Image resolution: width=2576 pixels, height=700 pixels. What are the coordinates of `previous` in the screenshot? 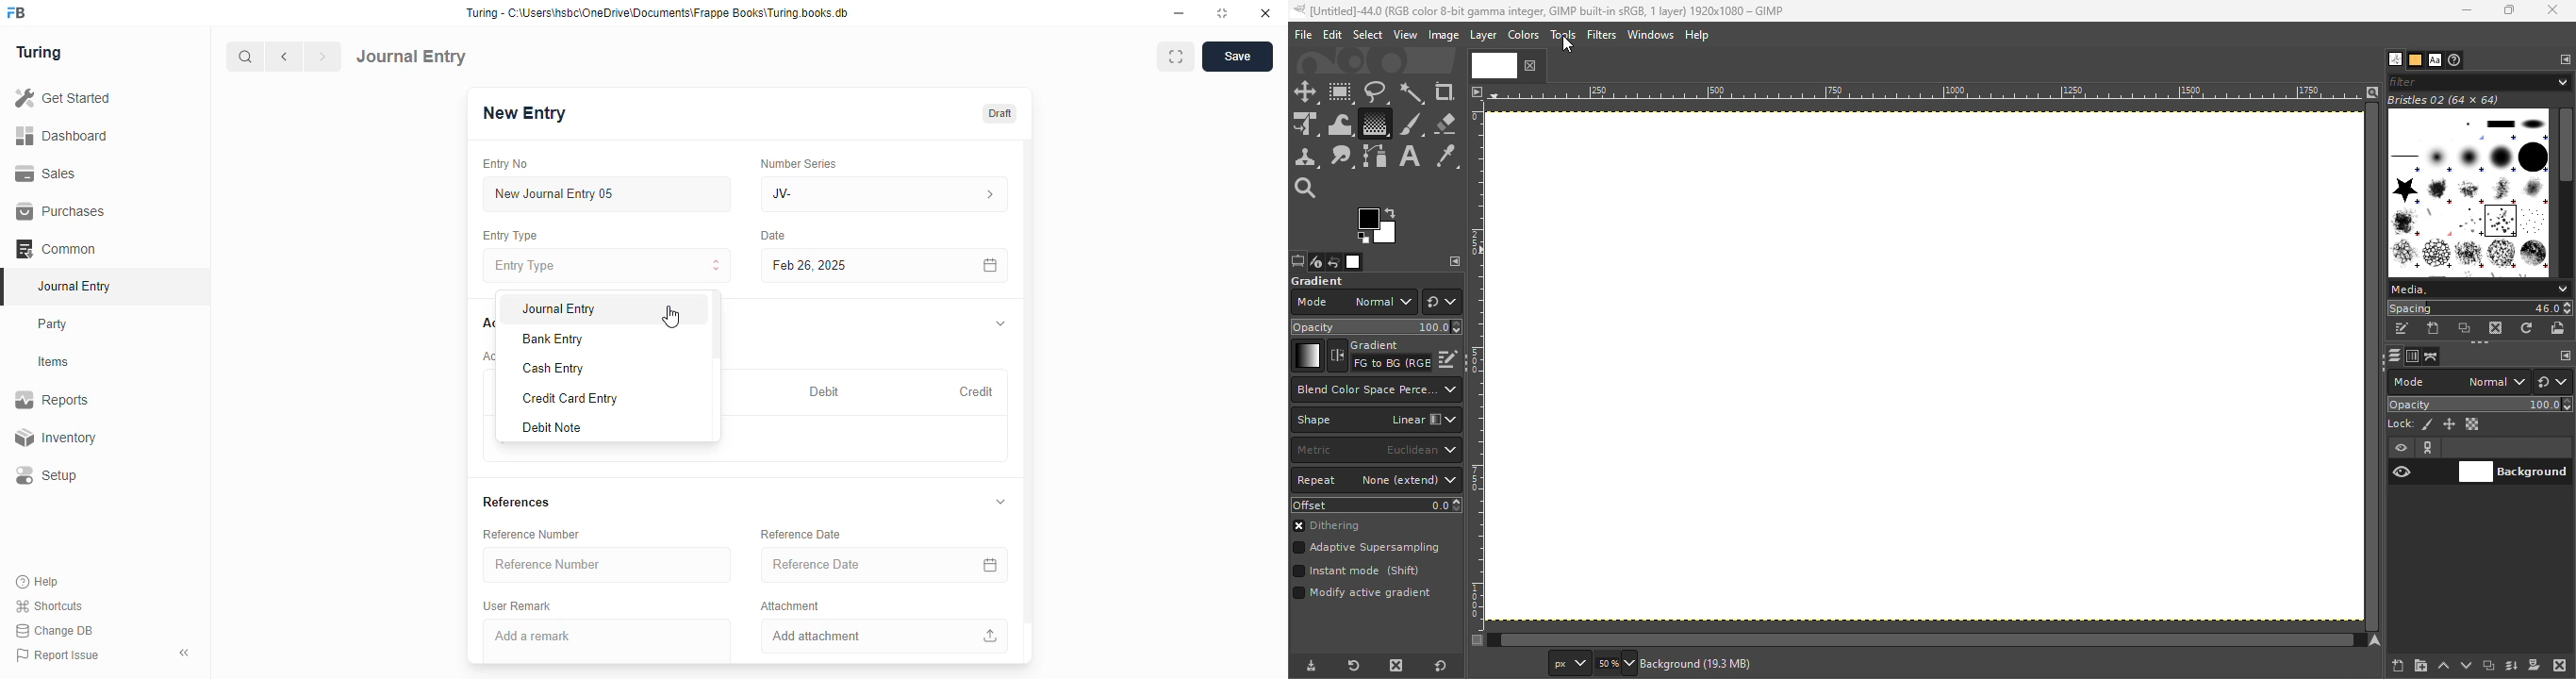 It's located at (286, 57).